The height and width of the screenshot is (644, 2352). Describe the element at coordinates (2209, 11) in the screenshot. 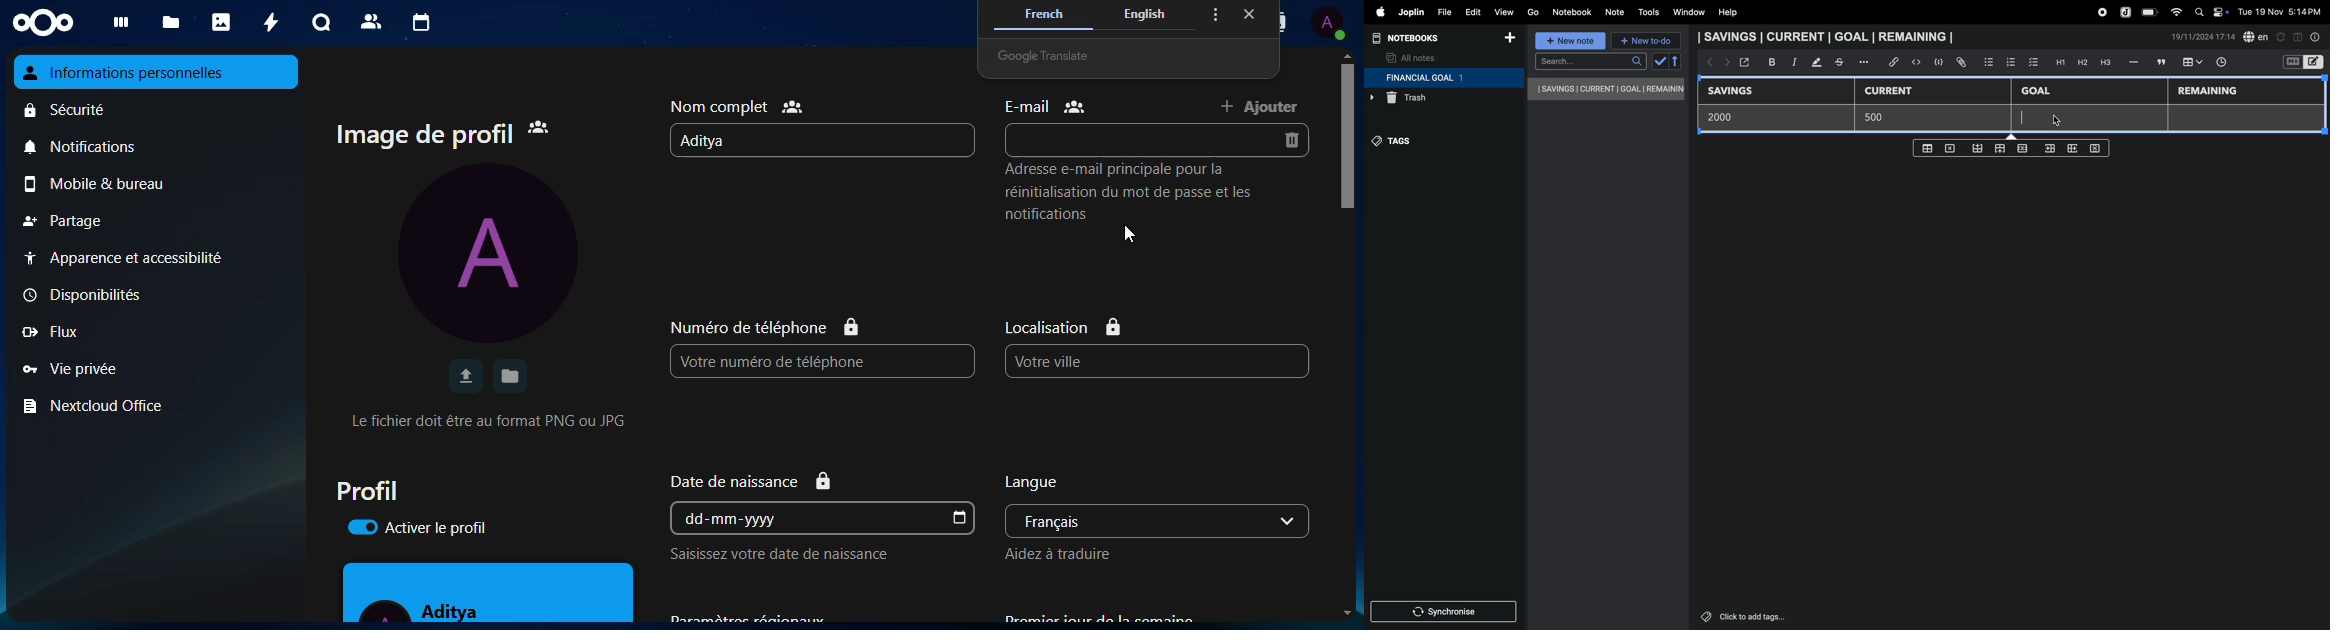

I see `apple widgets` at that location.